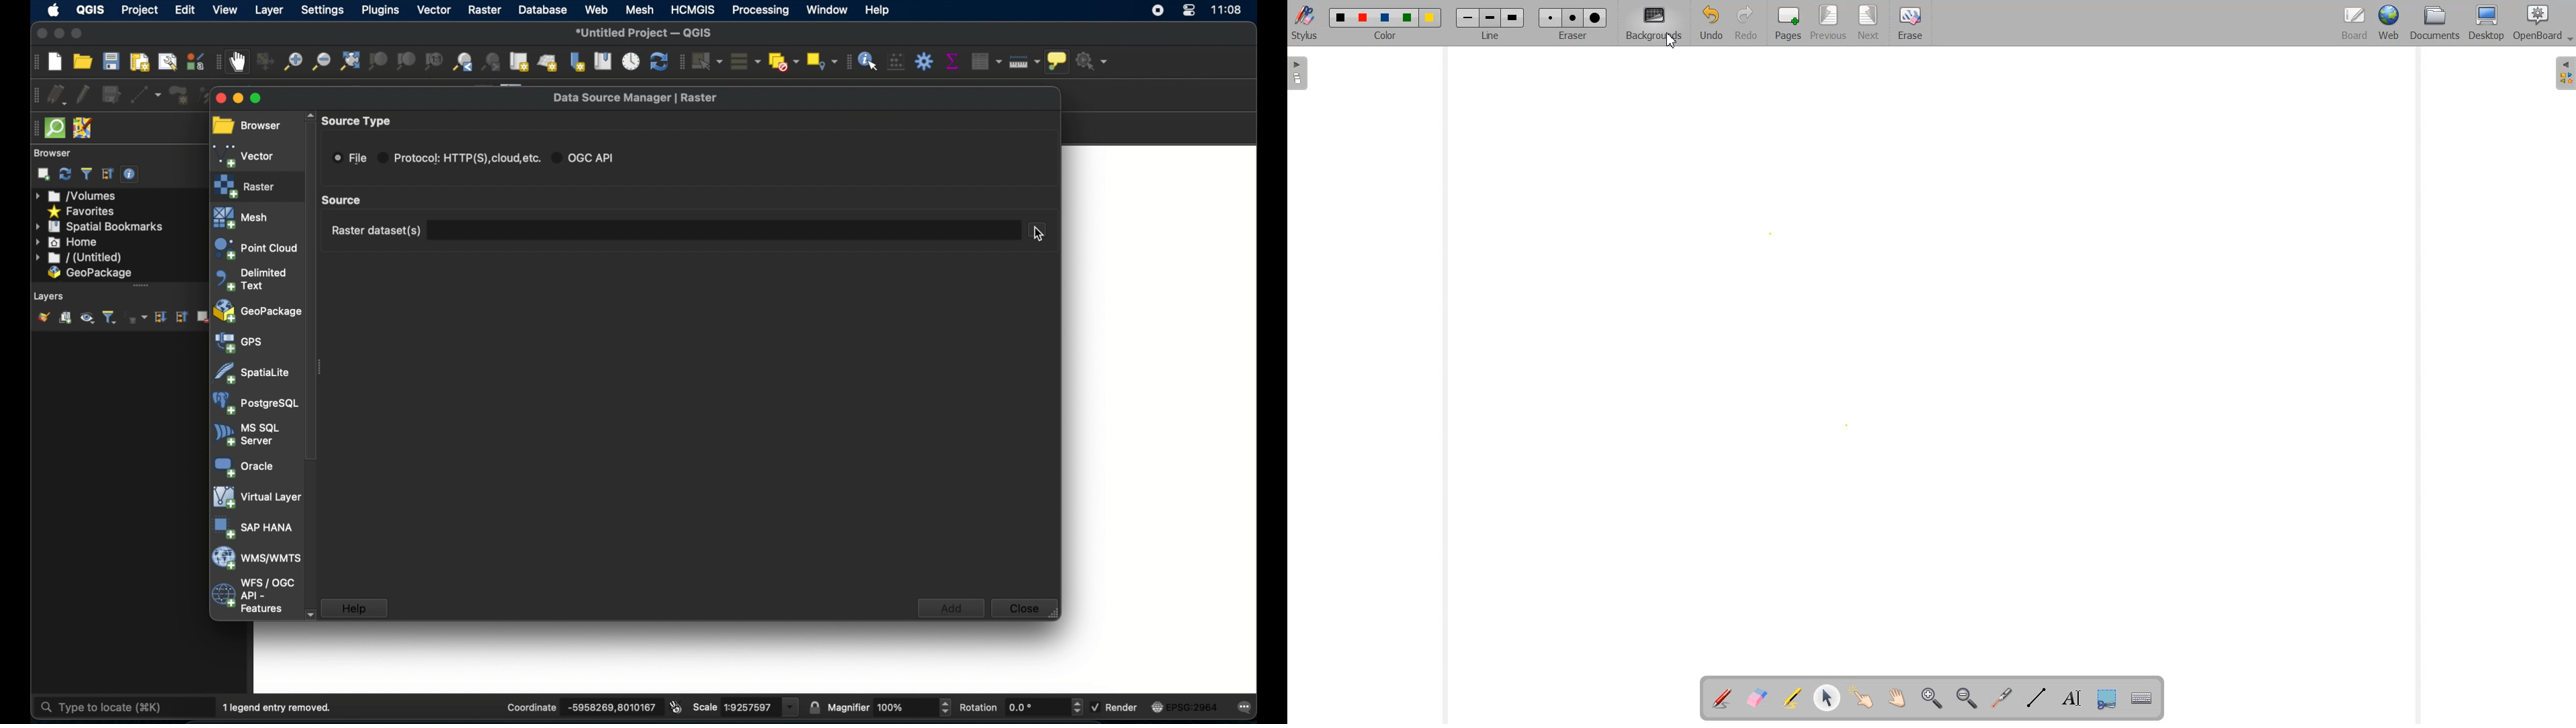 Image resolution: width=2576 pixels, height=728 pixels. What do you see at coordinates (1746, 24) in the screenshot?
I see `Redo` at bounding box center [1746, 24].